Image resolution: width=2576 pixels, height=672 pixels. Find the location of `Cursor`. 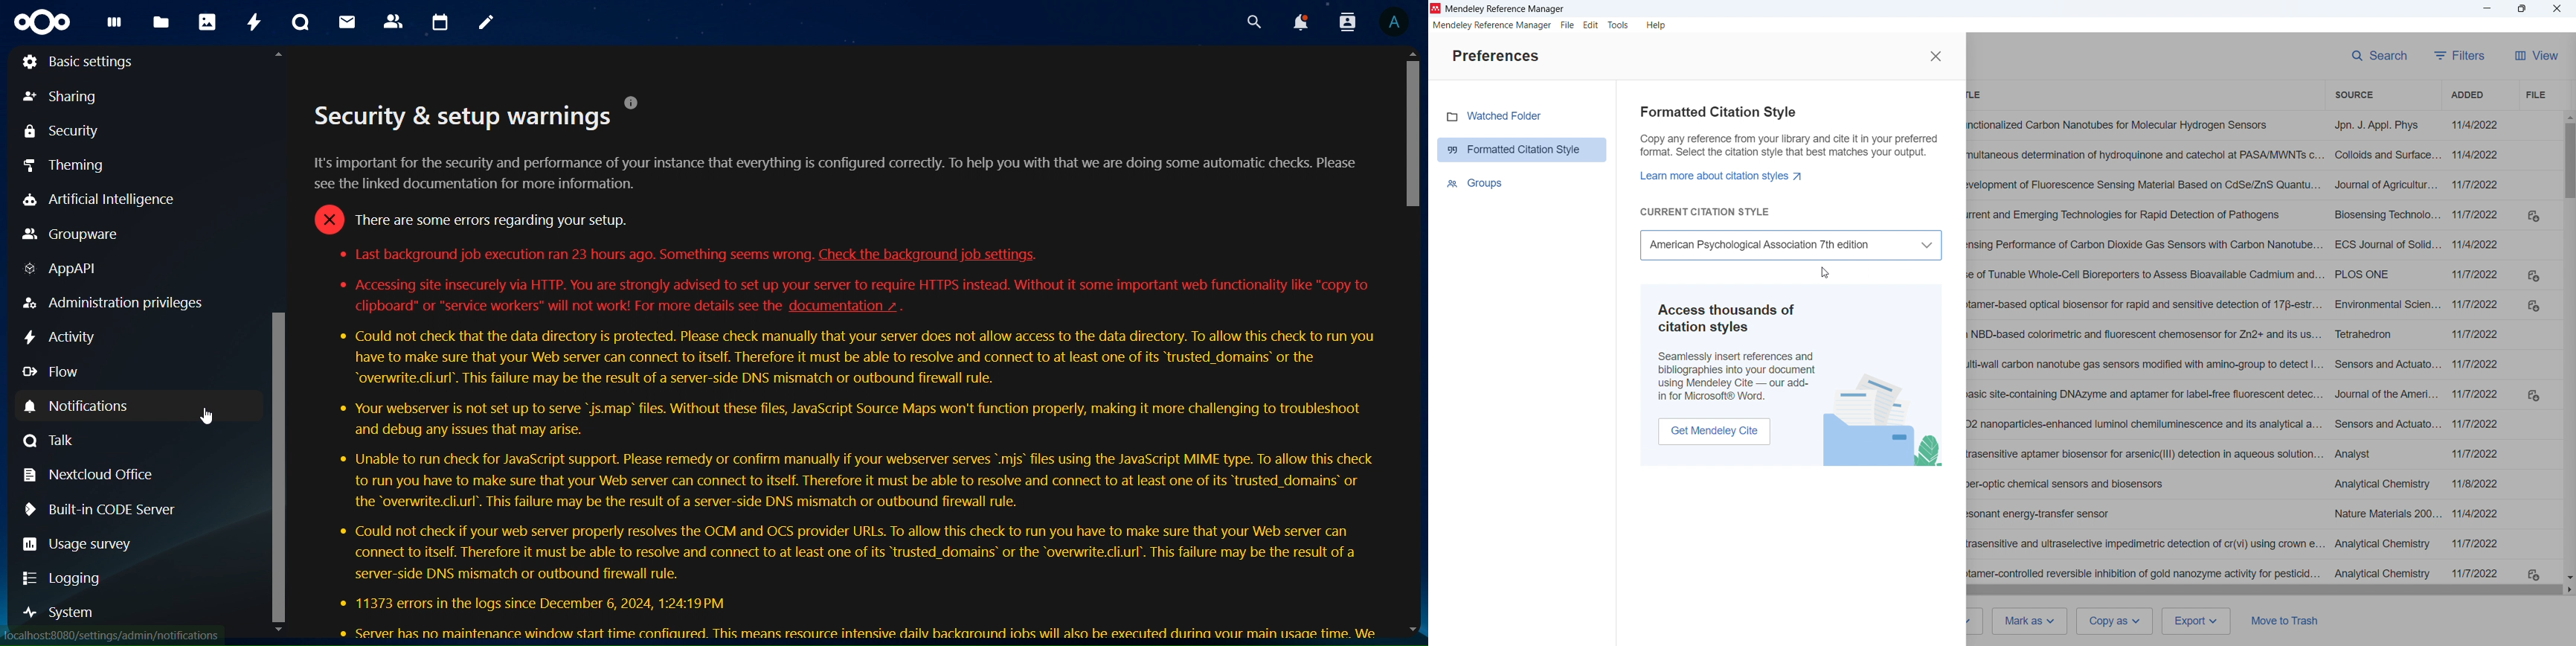

Cursor is located at coordinates (1825, 272).